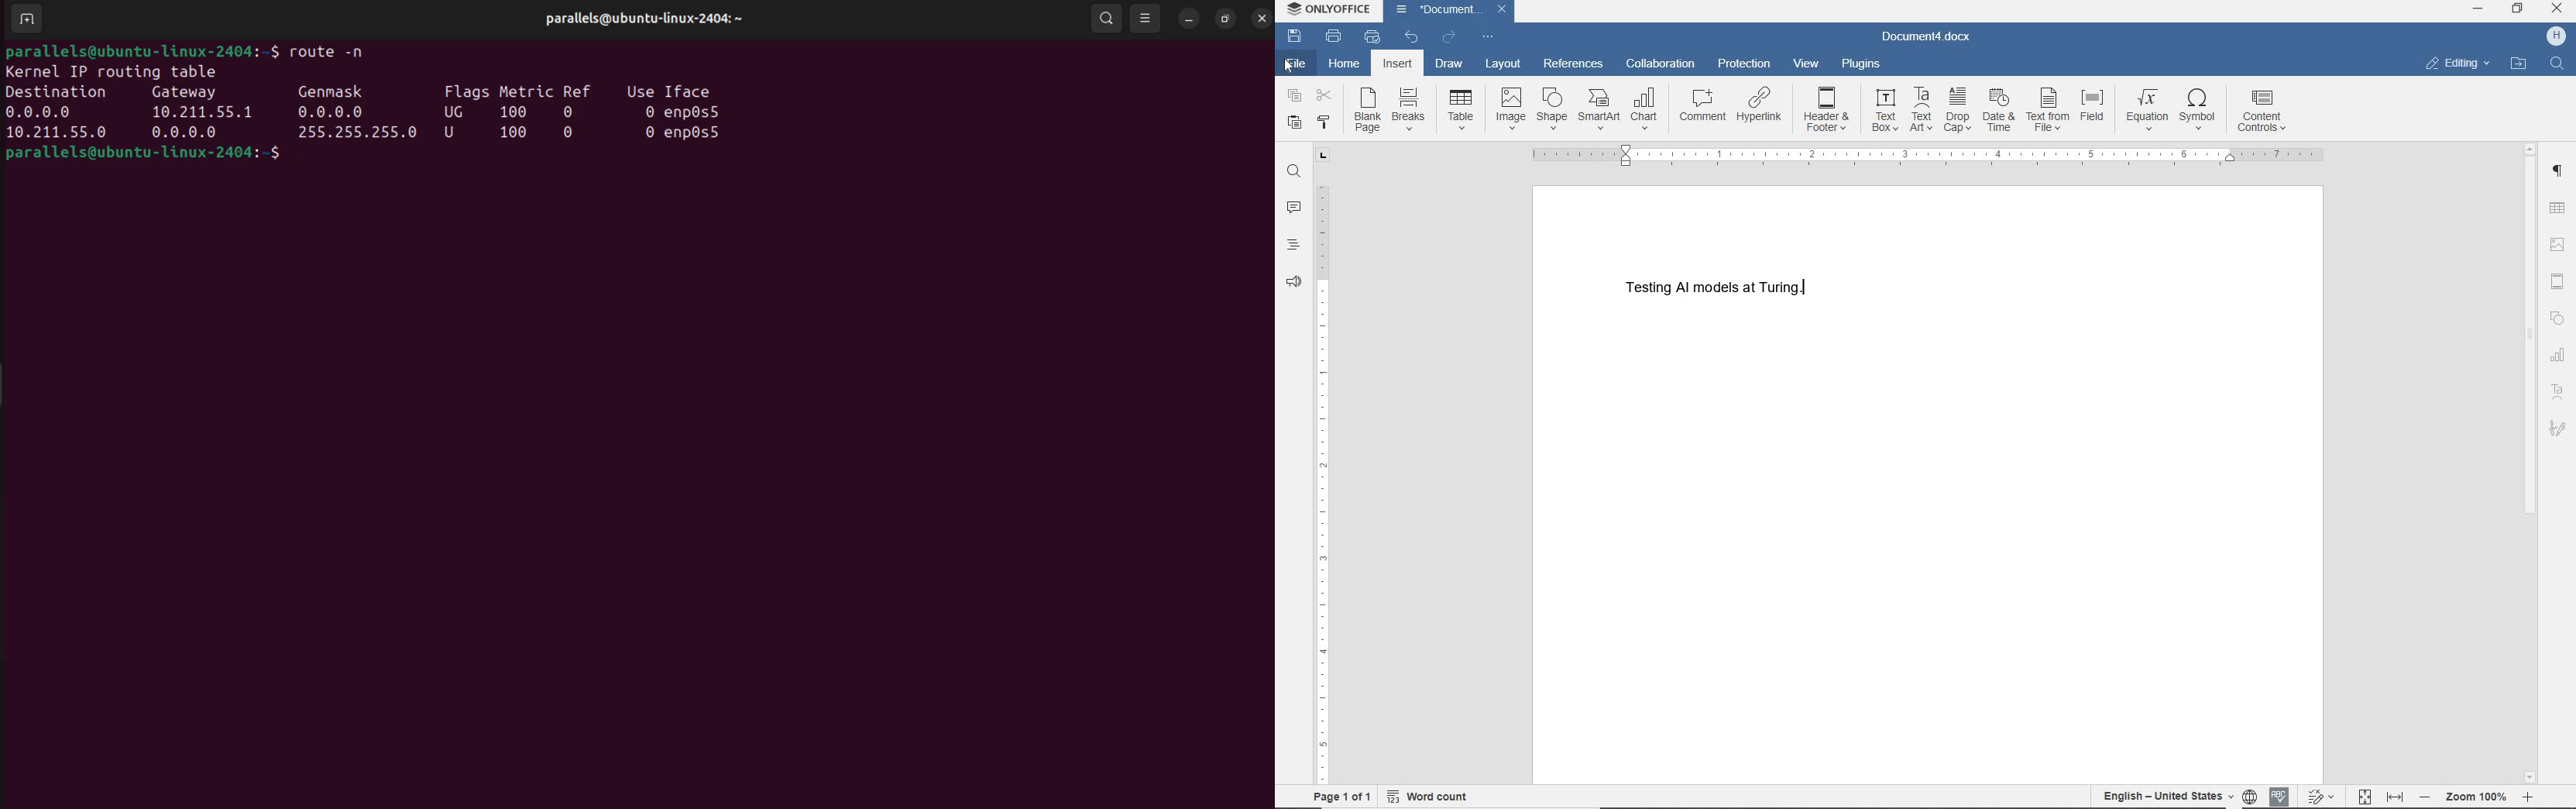 The height and width of the screenshot is (812, 2576). Describe the element at coordinates (1699, 106) in the screenshot. I see `comment` at that location.